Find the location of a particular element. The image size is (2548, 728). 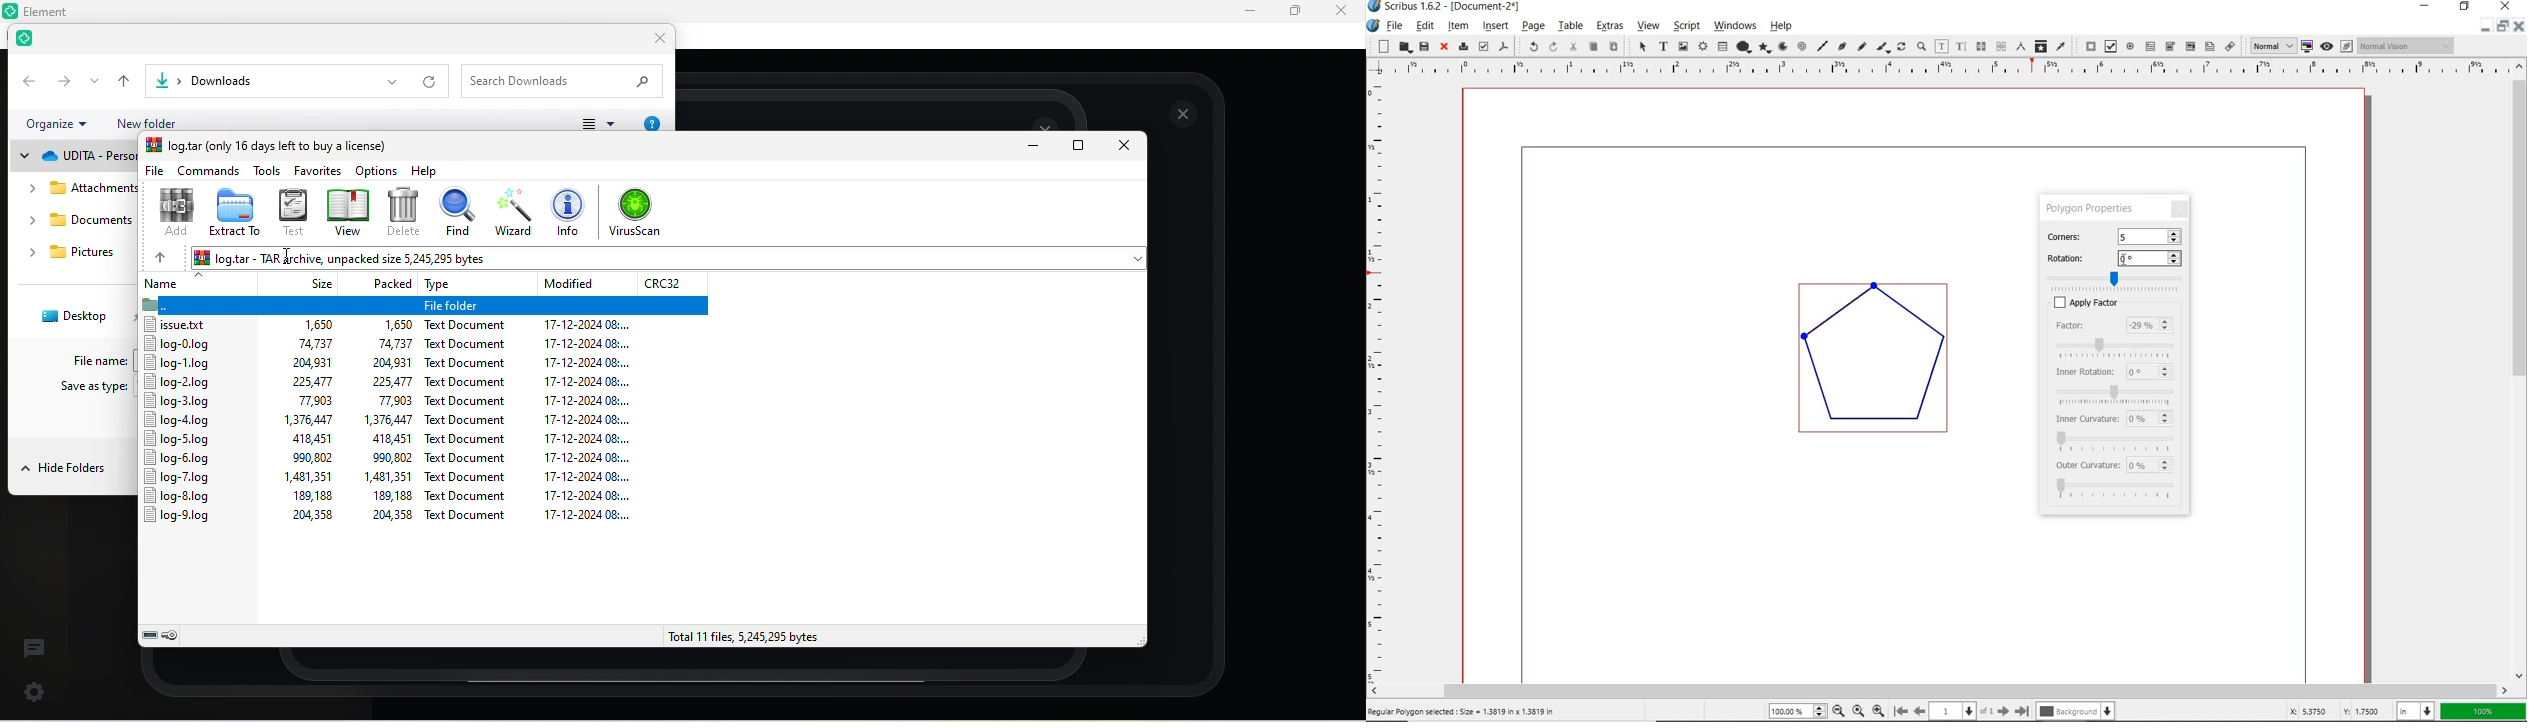

pictures is located at coordinates (81, 255).